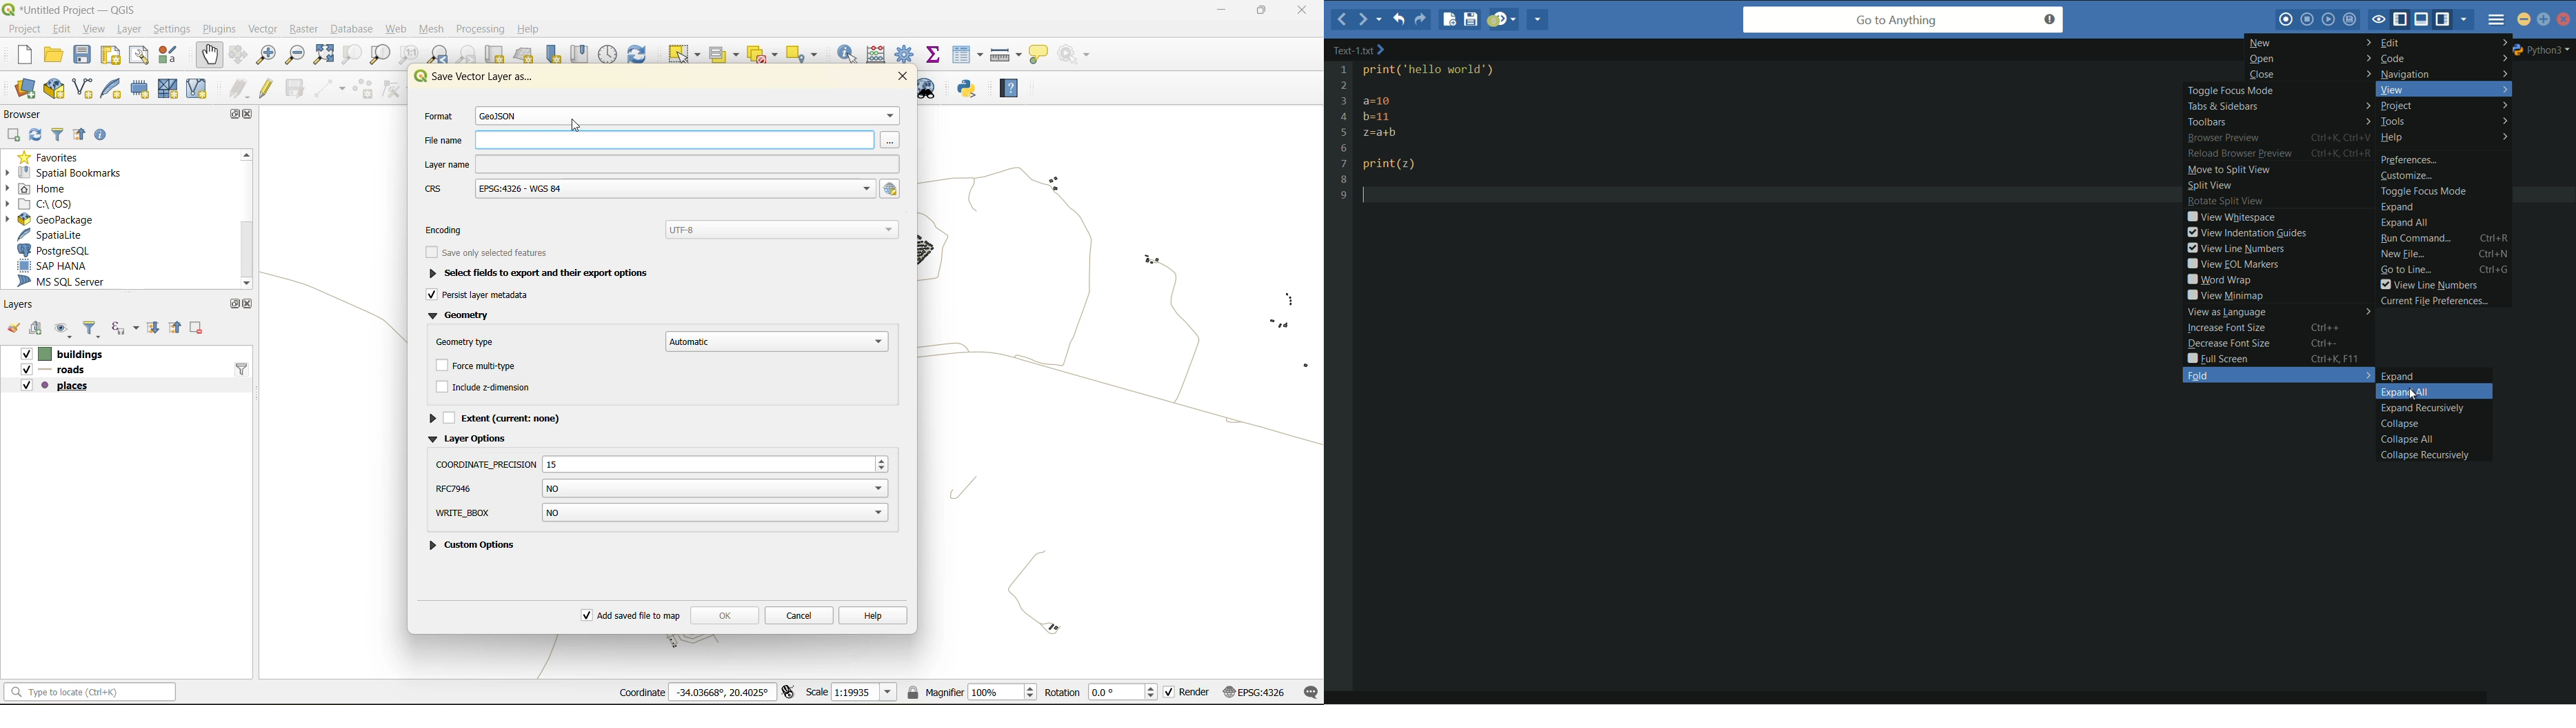  I want to click on show layout, so click(137, 55).